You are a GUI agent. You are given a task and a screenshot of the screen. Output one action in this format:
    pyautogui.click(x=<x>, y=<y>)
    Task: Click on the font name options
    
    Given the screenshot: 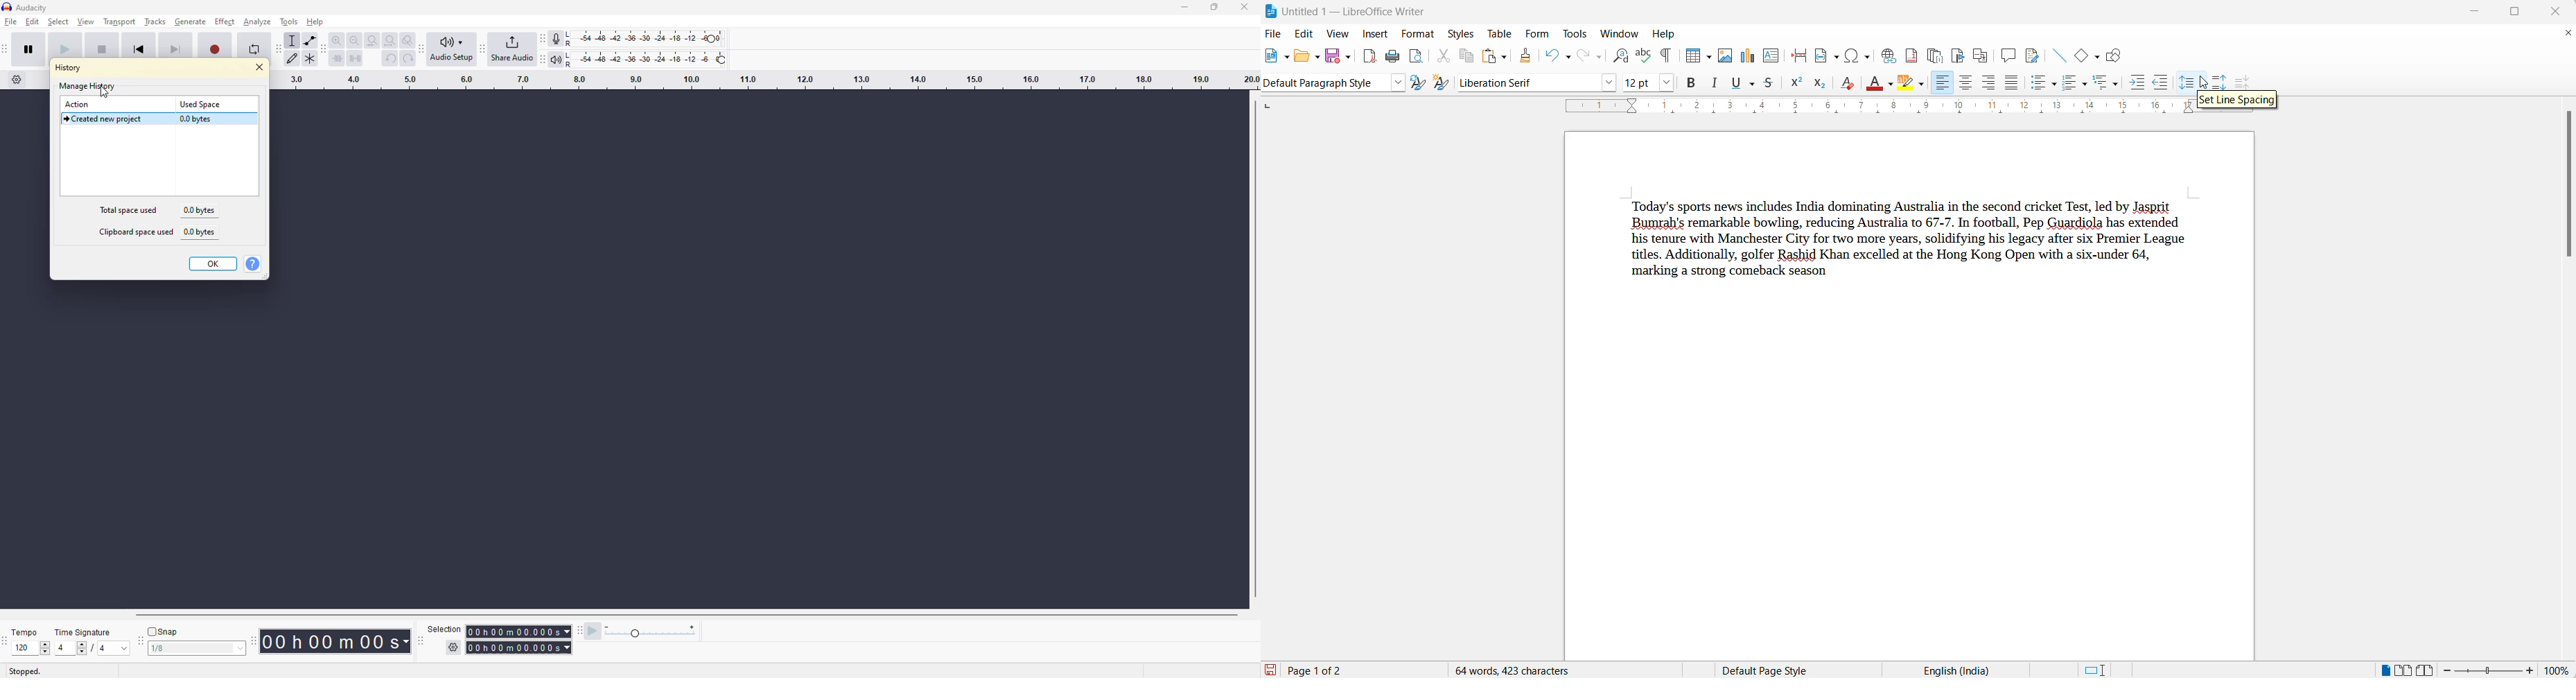 What is the action you would take?
    pyautogui.click(x=1607, y=83)
    